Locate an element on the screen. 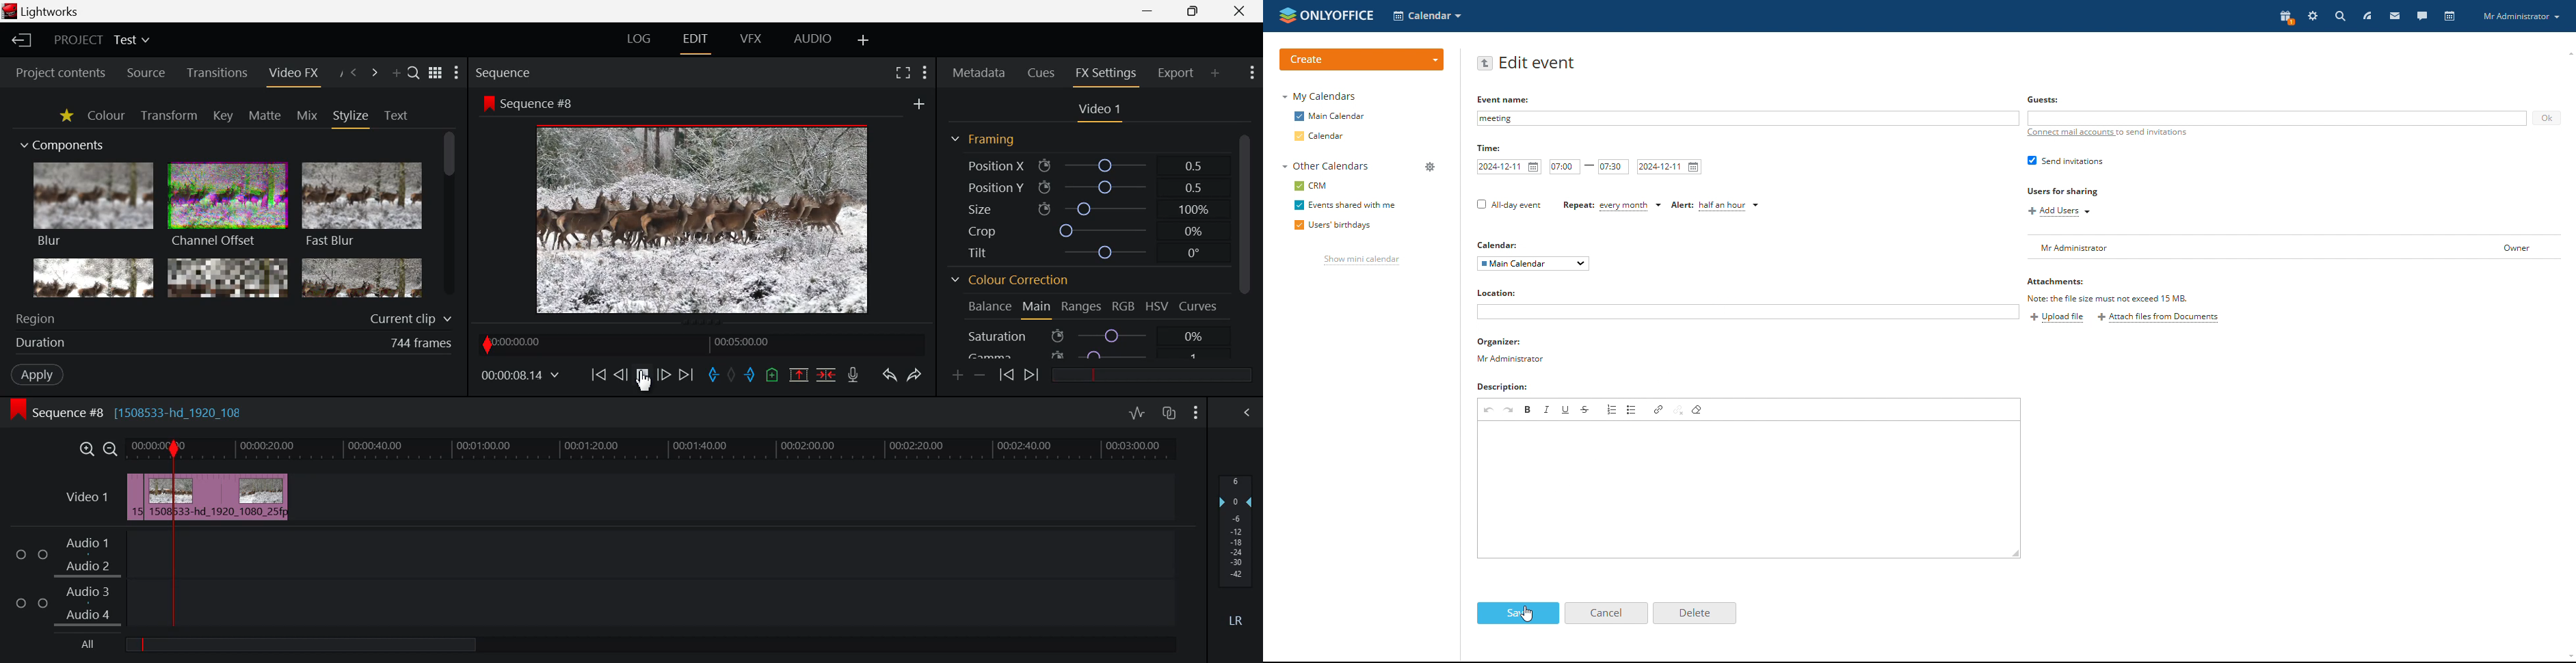 The width and height of the screenshot is (2576, 672). Project Title is located at coordinates (104, 39).